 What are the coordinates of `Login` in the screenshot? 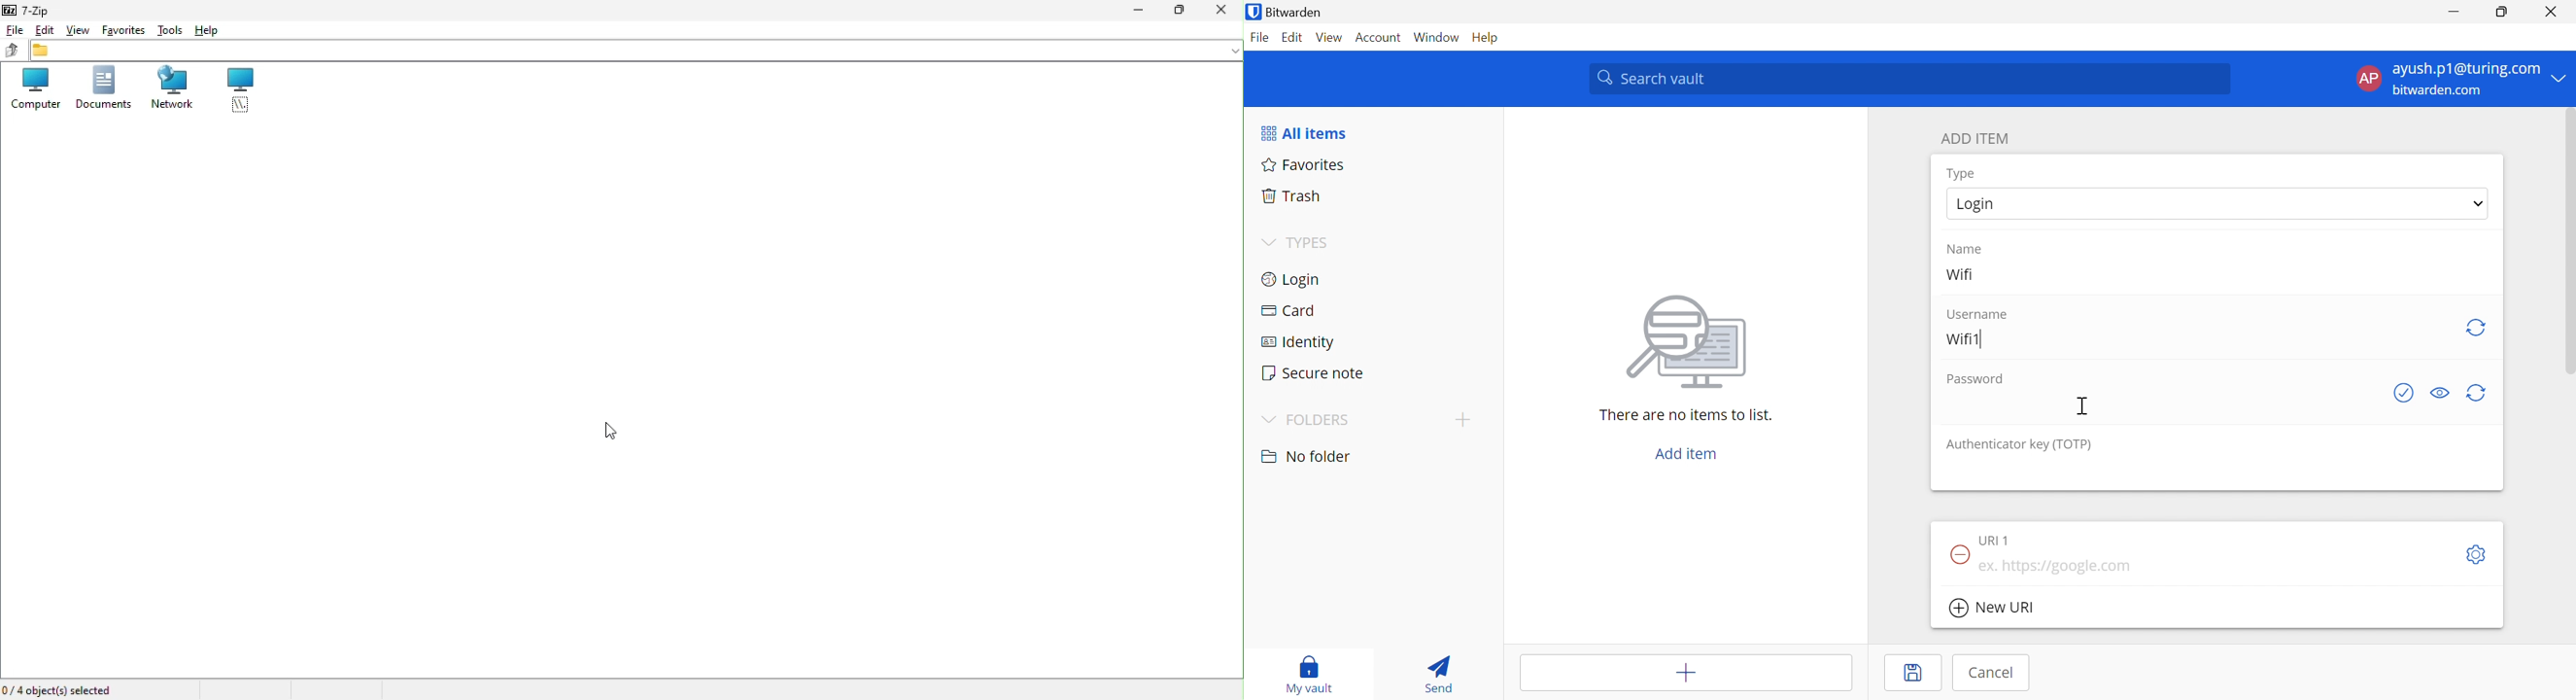 It's located at (1982, 203).